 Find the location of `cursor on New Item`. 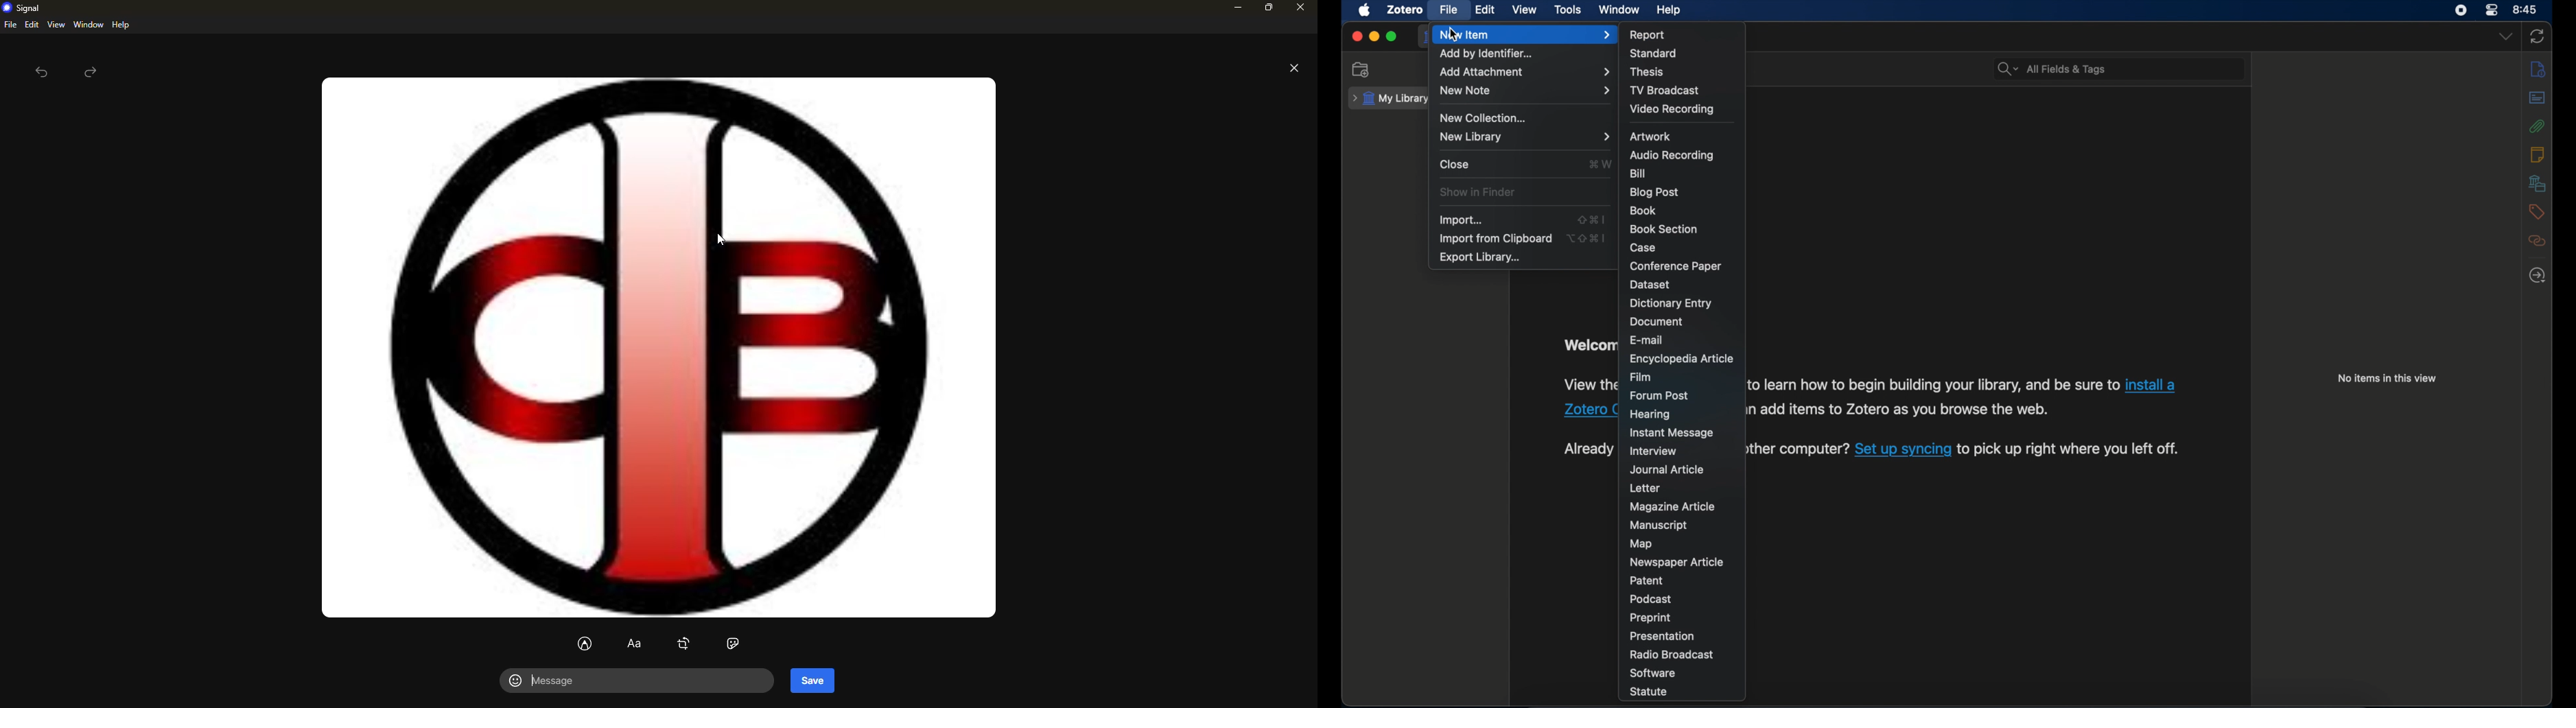

cursor on New Item is located at coordinates (1453, 34).